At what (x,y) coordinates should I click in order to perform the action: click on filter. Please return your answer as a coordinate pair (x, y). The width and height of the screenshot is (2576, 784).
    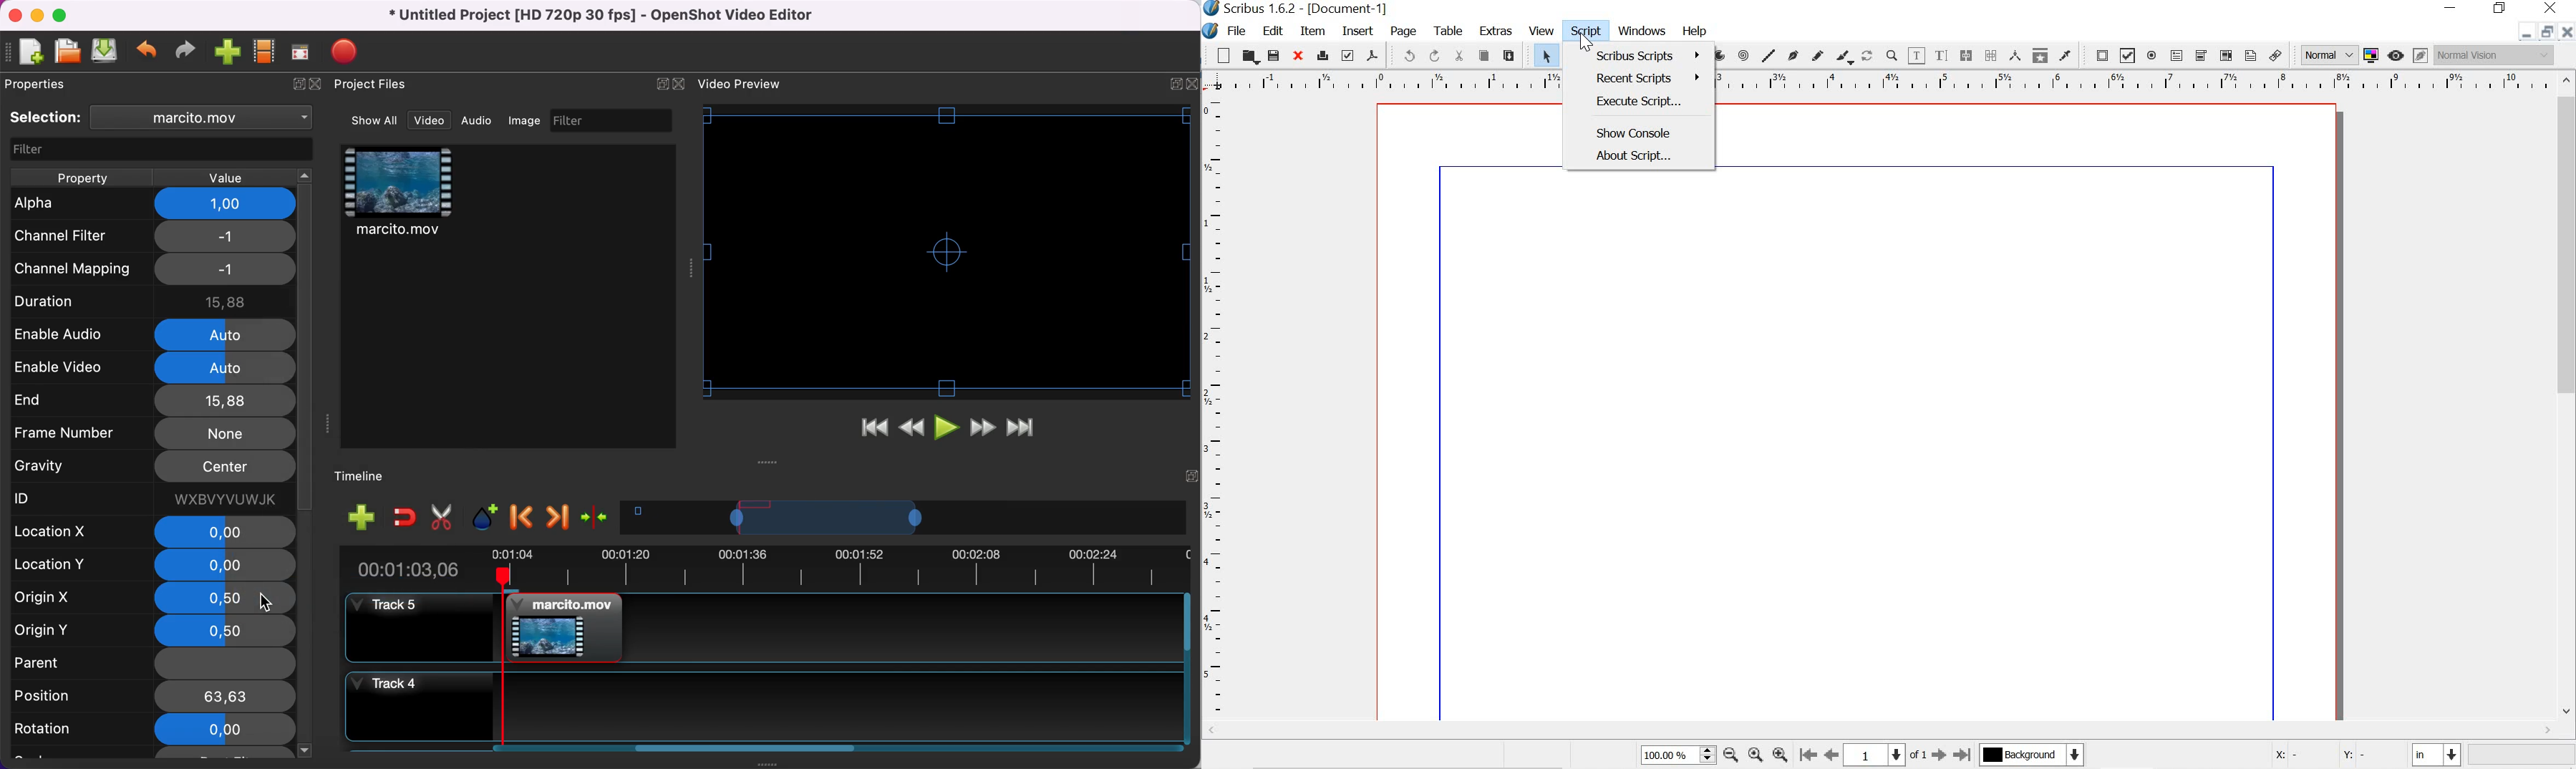
    Looking at the image, I should click on (613, 120).